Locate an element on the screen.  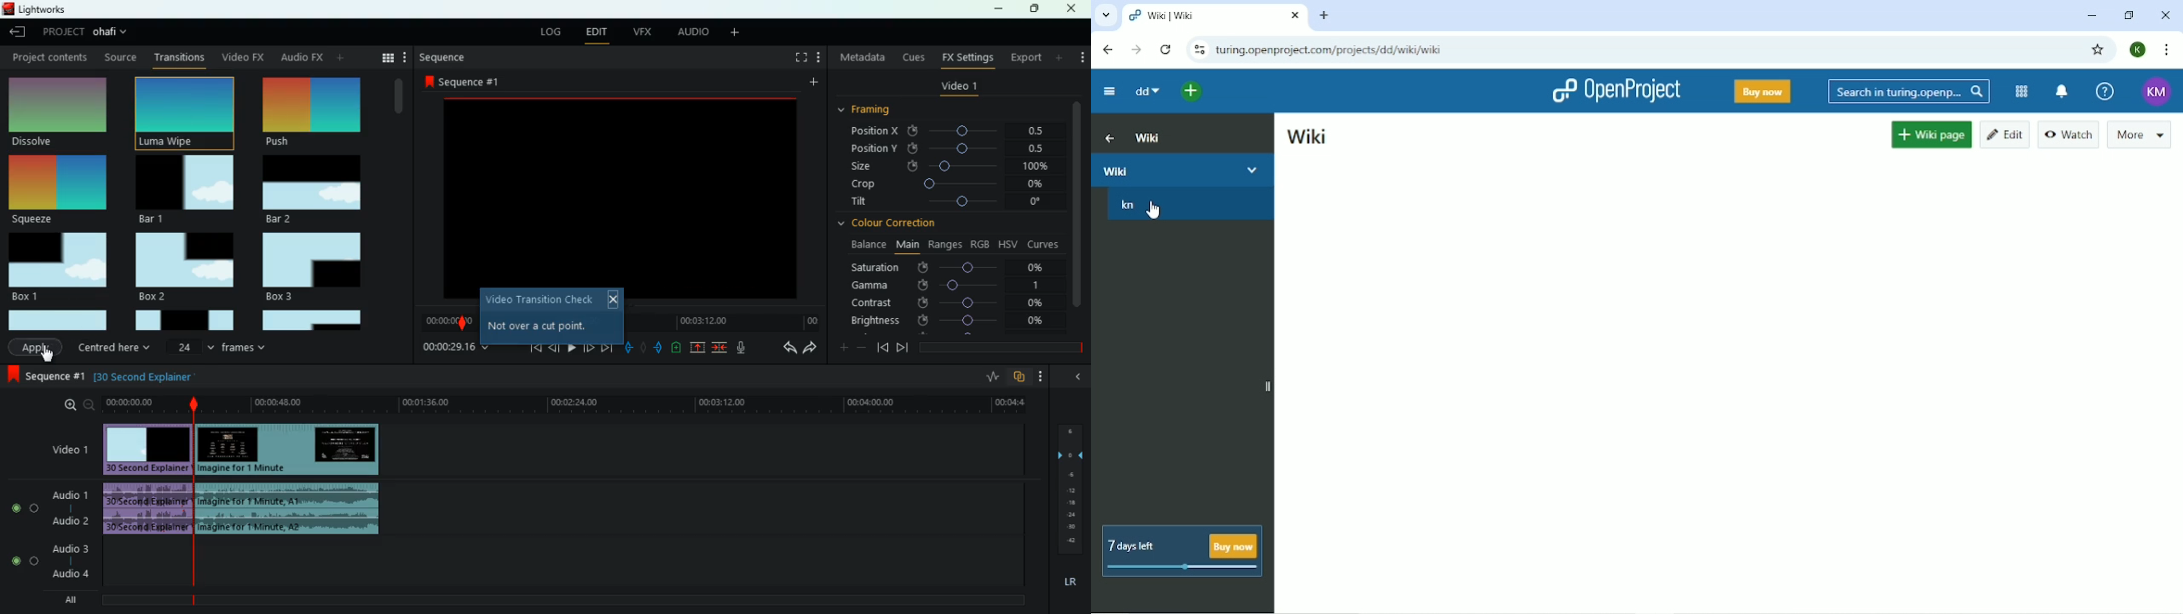
more is located at coordinates (739, 33).